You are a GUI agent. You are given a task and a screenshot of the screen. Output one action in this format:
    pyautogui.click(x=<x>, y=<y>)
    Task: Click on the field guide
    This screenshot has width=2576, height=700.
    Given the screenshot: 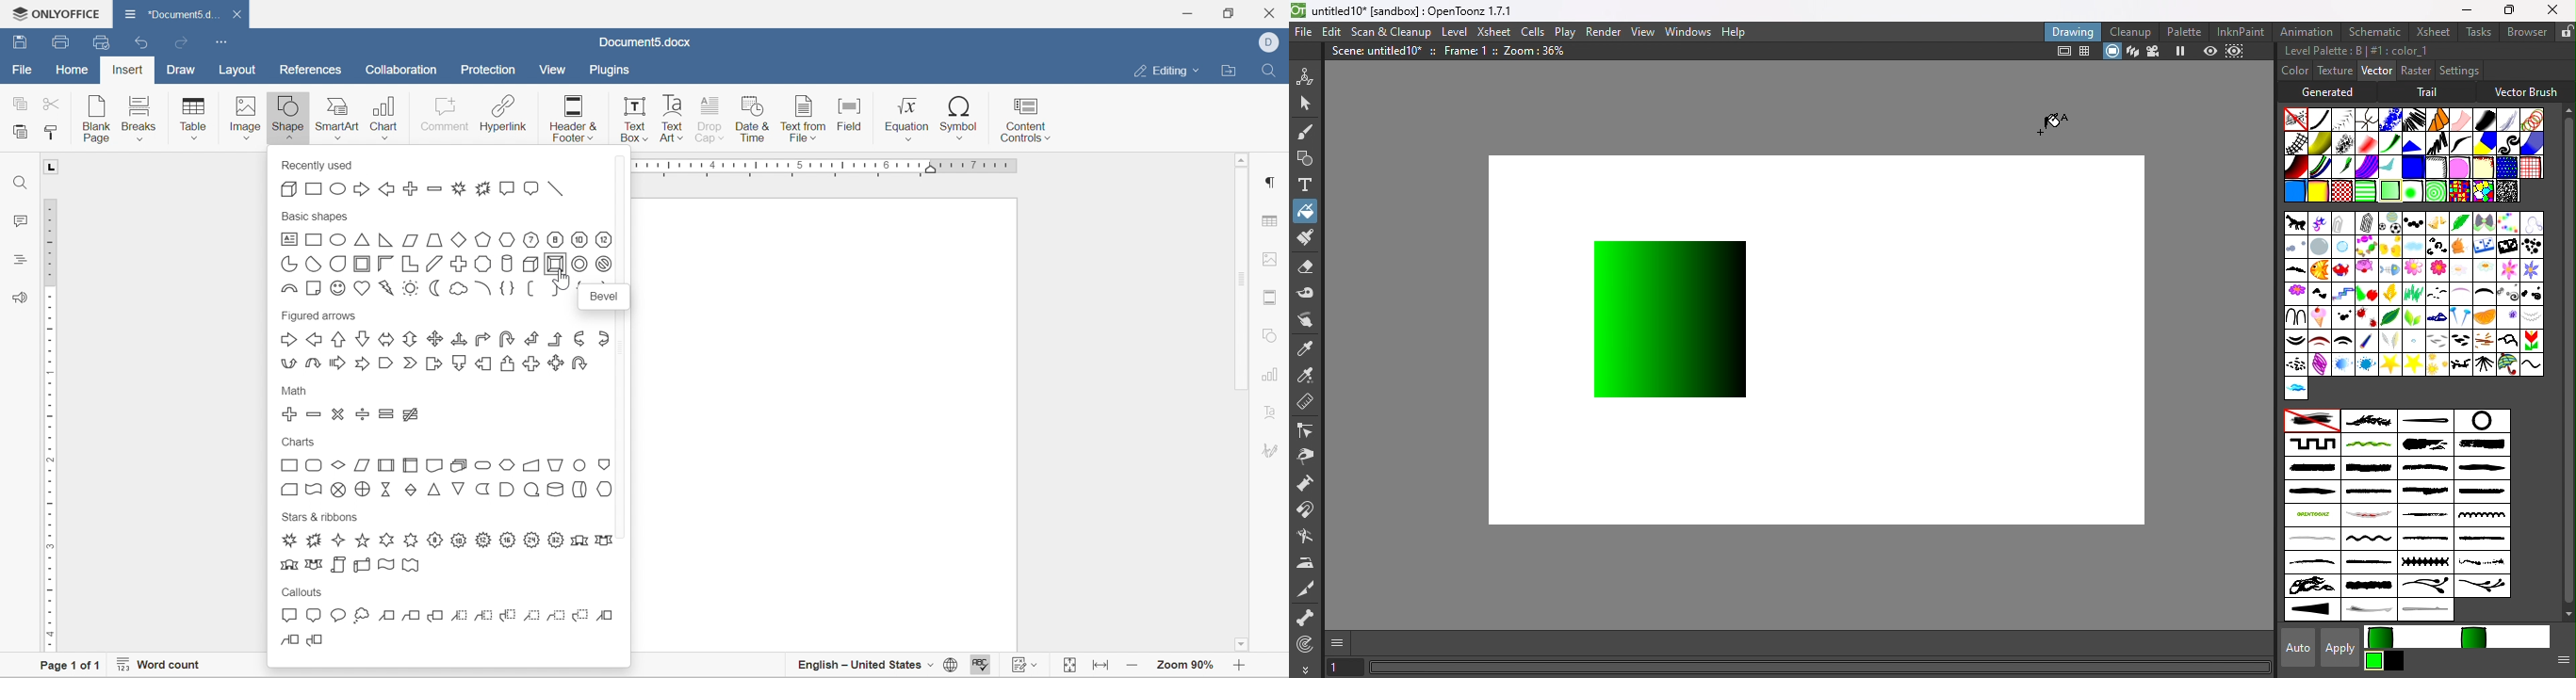 What is the action you would take?
    pyautogui.click(x=2086, y=53)
    